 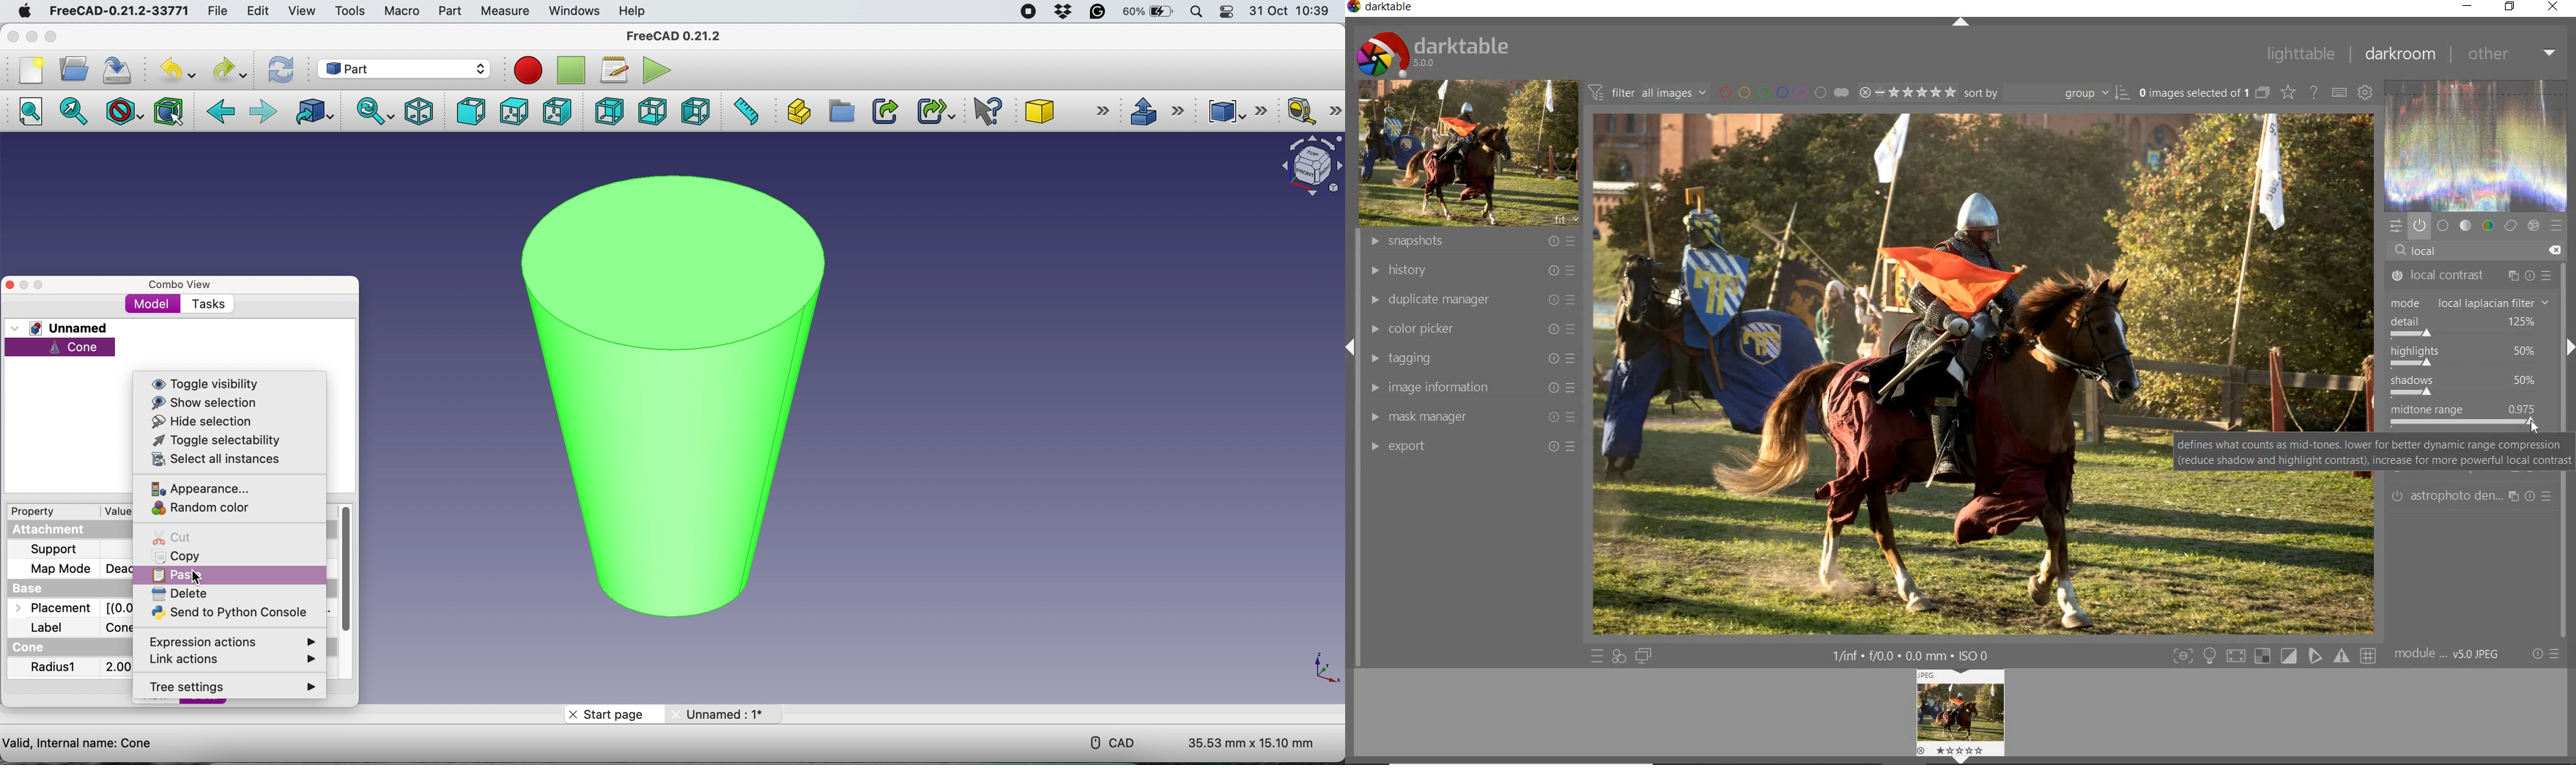 What do you see at coordinates (2469, 7) in the screenshot?
I see `minimize` at bounding box center [2469, 7].